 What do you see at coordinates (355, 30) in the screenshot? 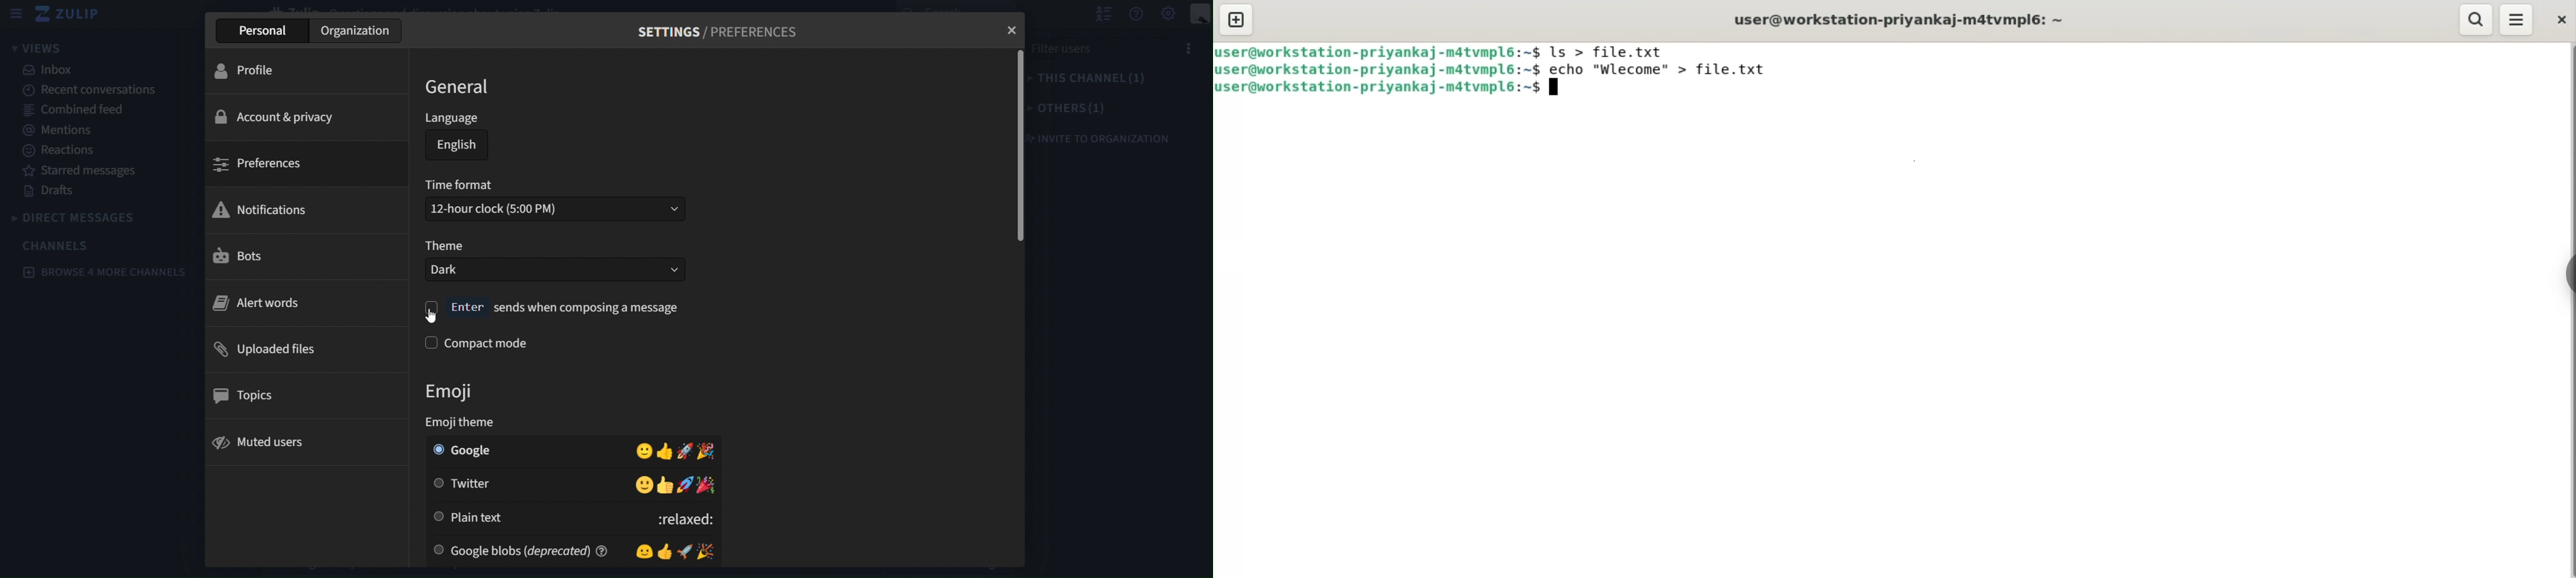
I see `organization` at bounding box center [355, 30].